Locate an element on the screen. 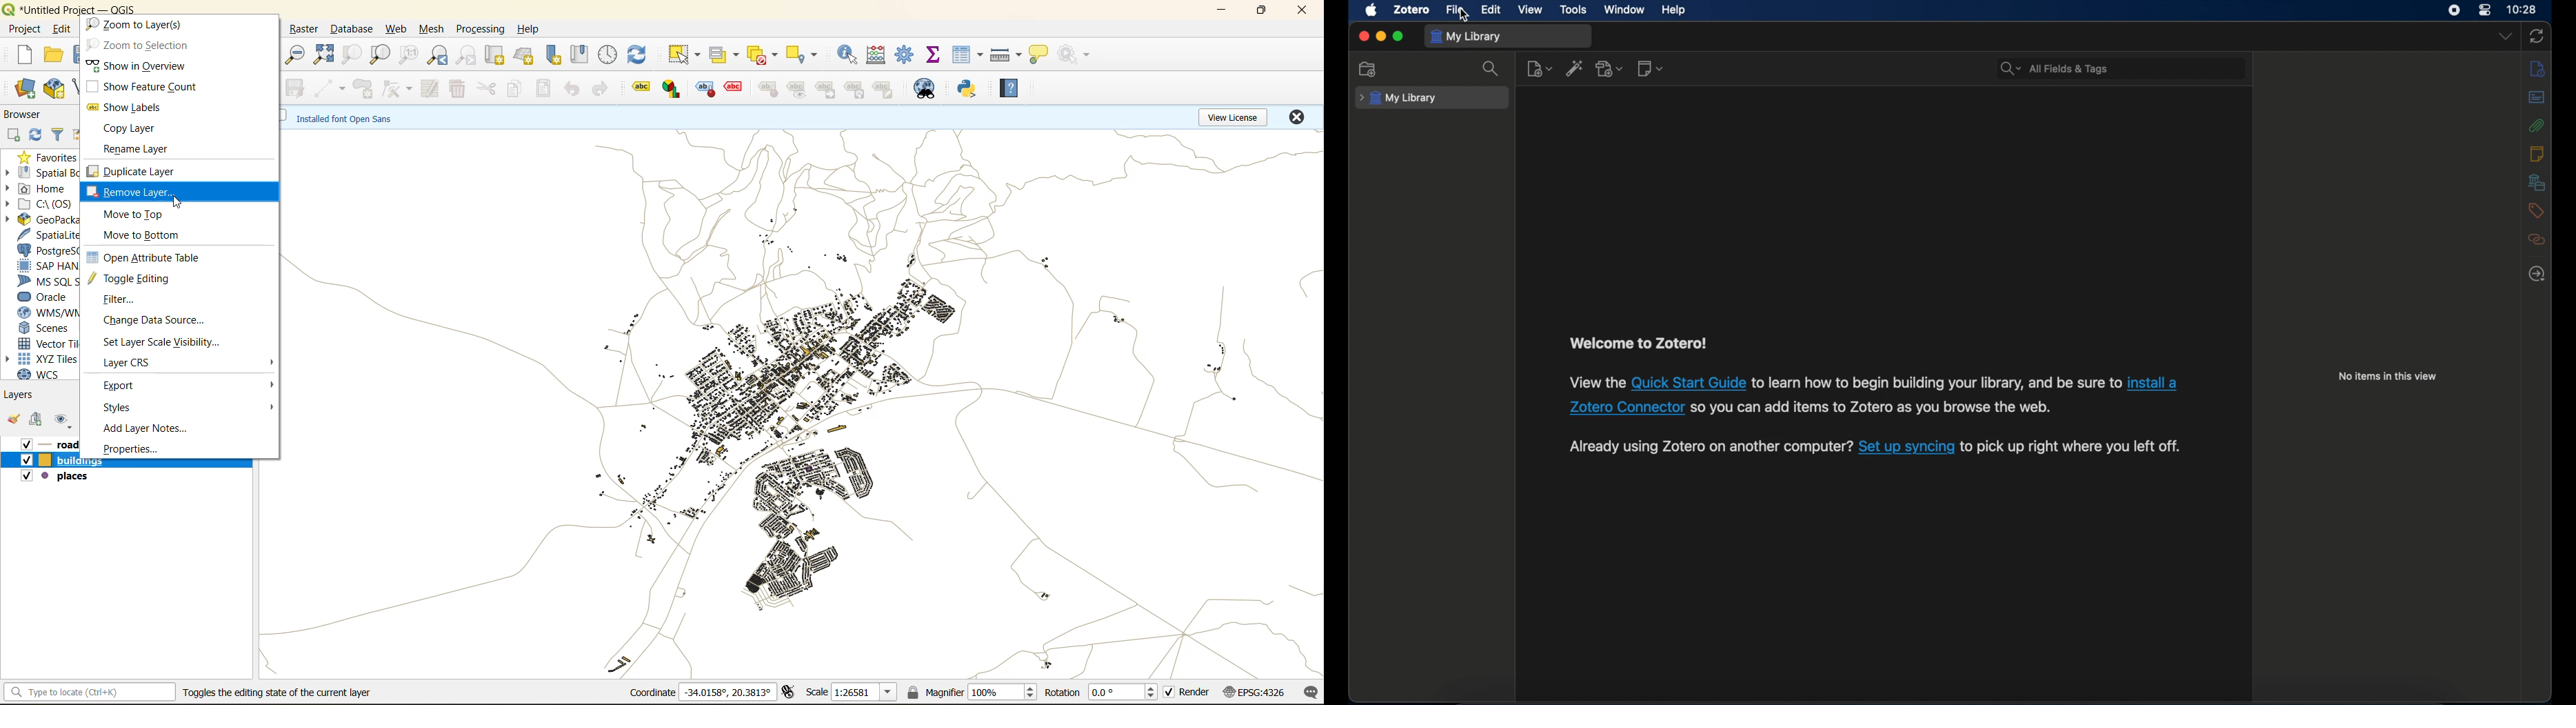  zotero is located at coordinates (1411, 9).